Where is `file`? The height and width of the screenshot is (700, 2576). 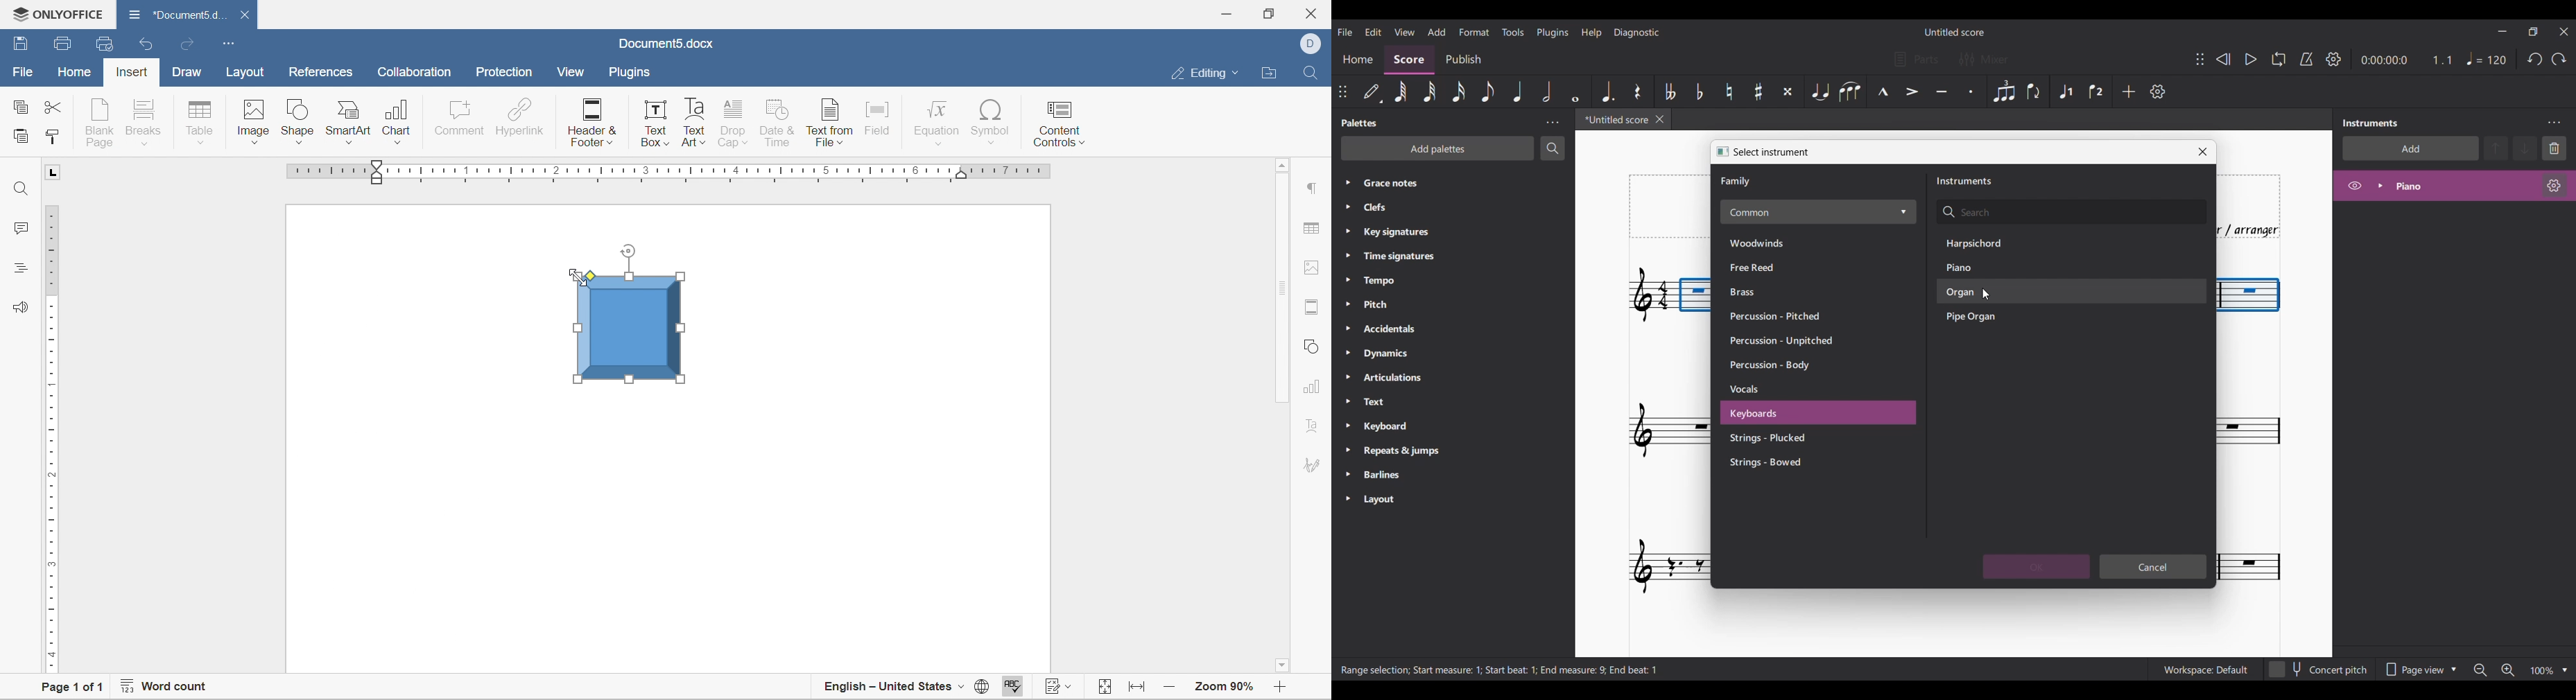
file is located at coordinates (23, 71).